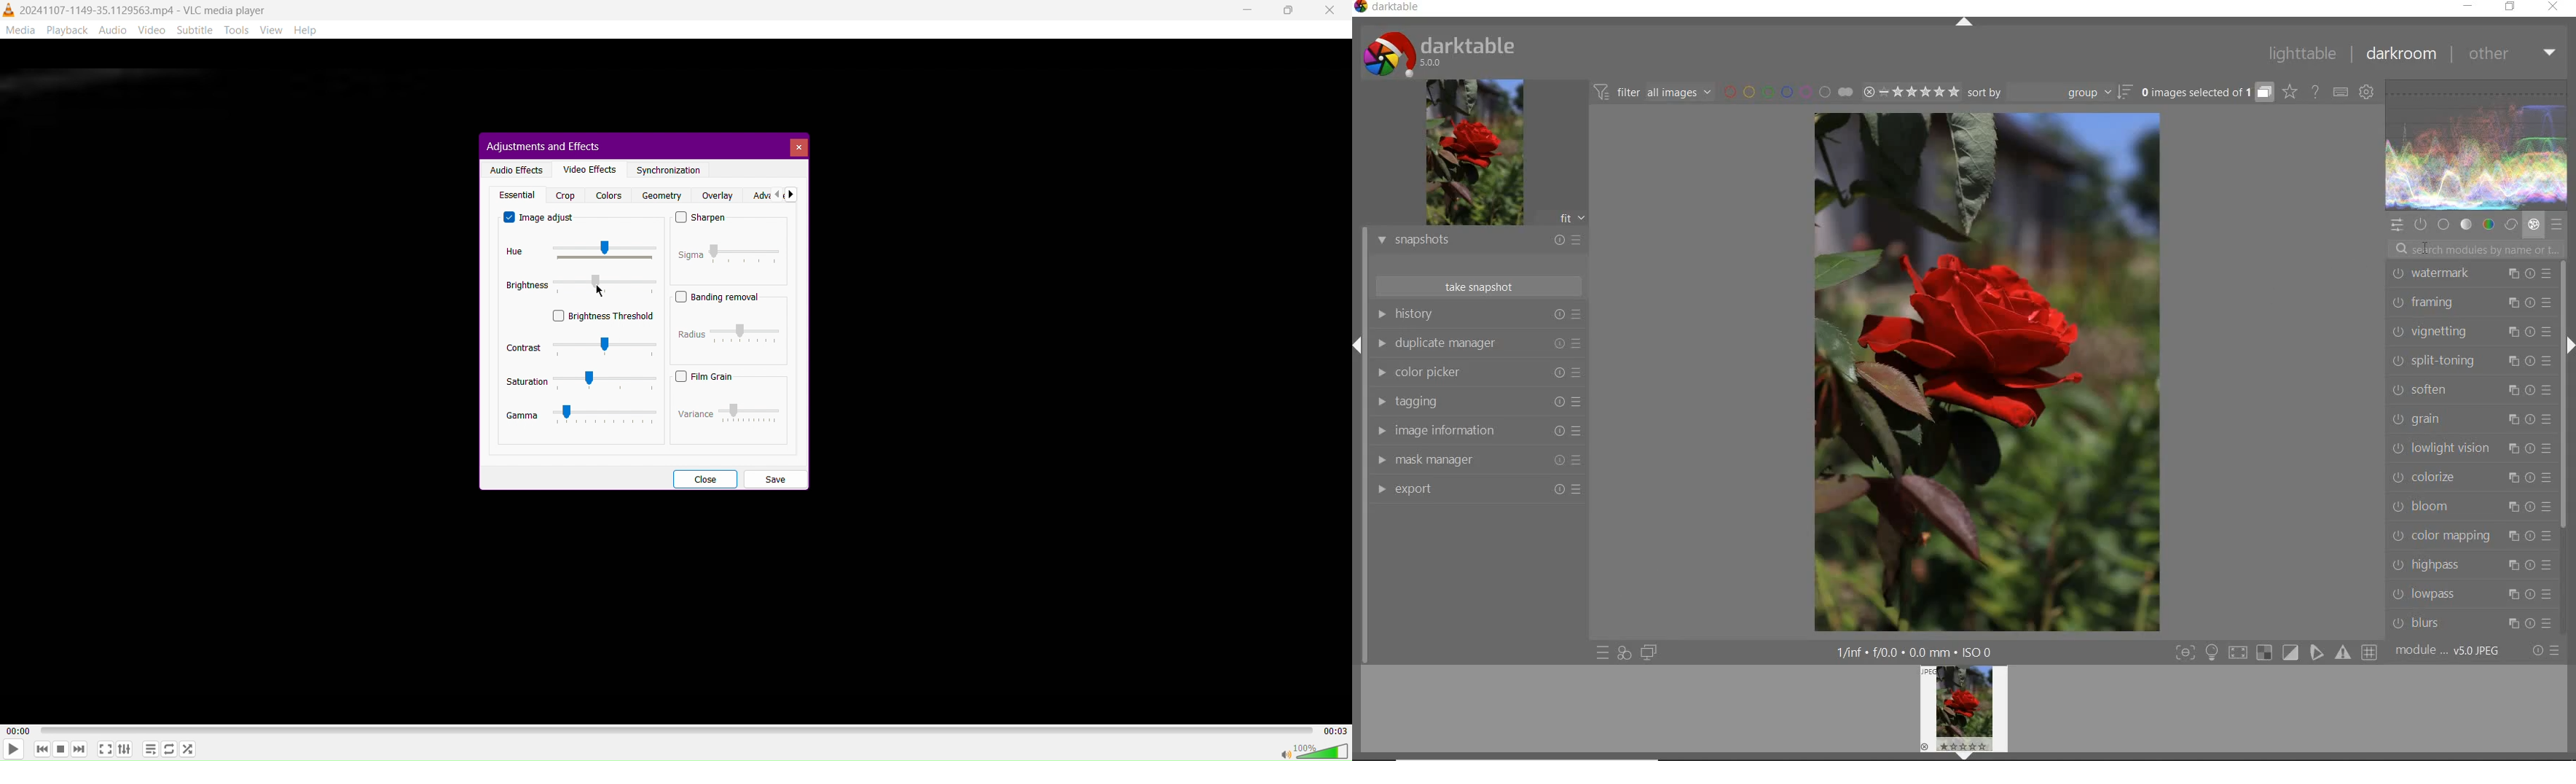  What do you see at coordinates (2467, 302) in the screenshot?
I see `framing` at bounding box center [2467, 302].